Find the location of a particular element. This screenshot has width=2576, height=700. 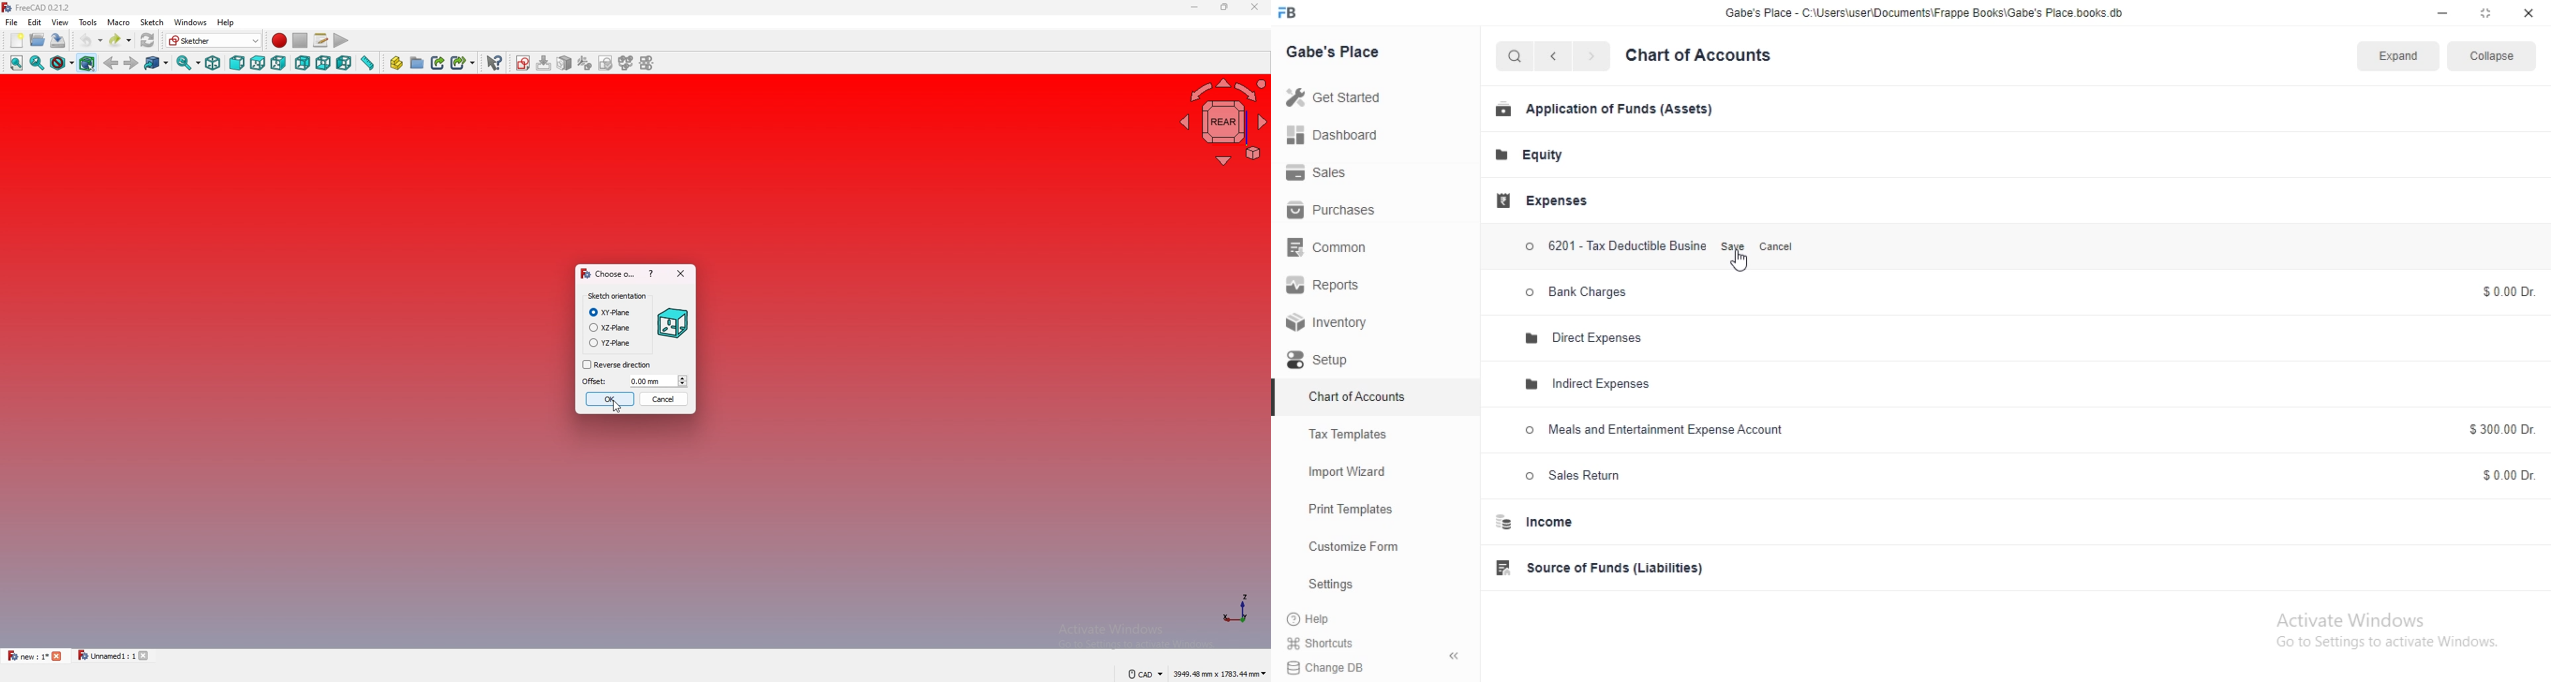

Income is located at coordinates (1550, 524).